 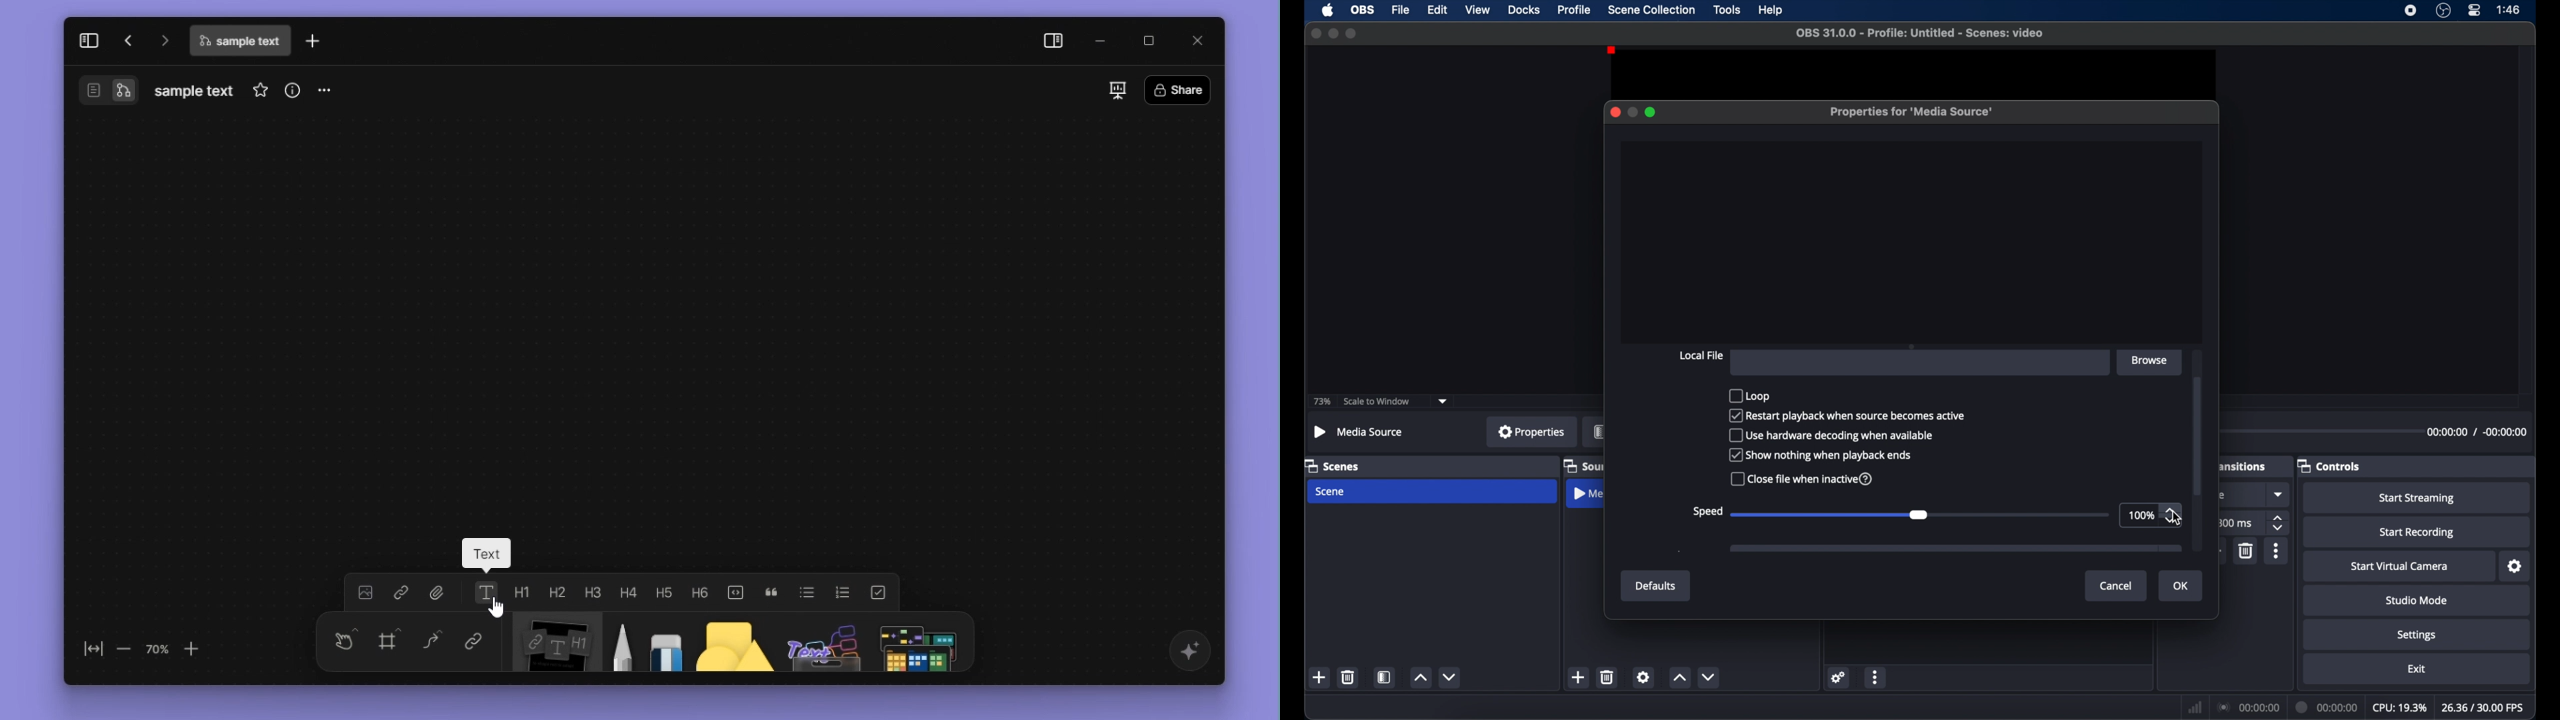 I want to click on settings, so click(x=2417, y=636).